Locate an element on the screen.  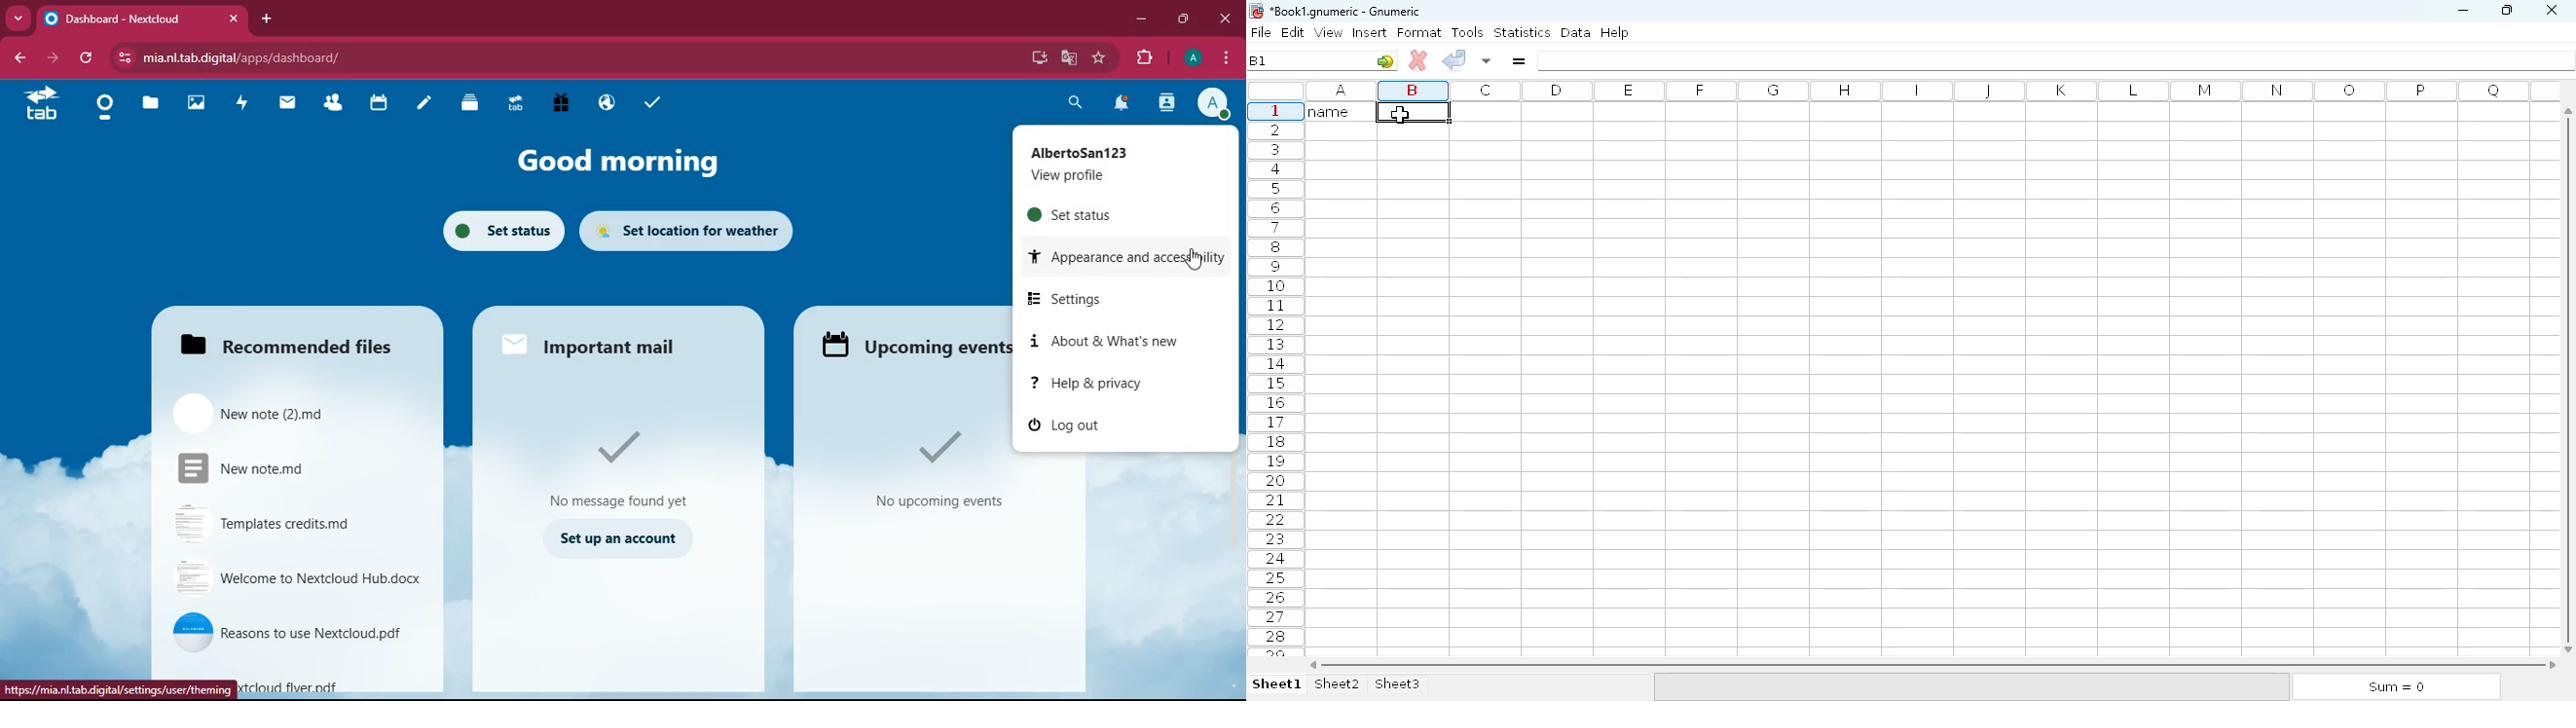
files is located at coordinates (294, 342).